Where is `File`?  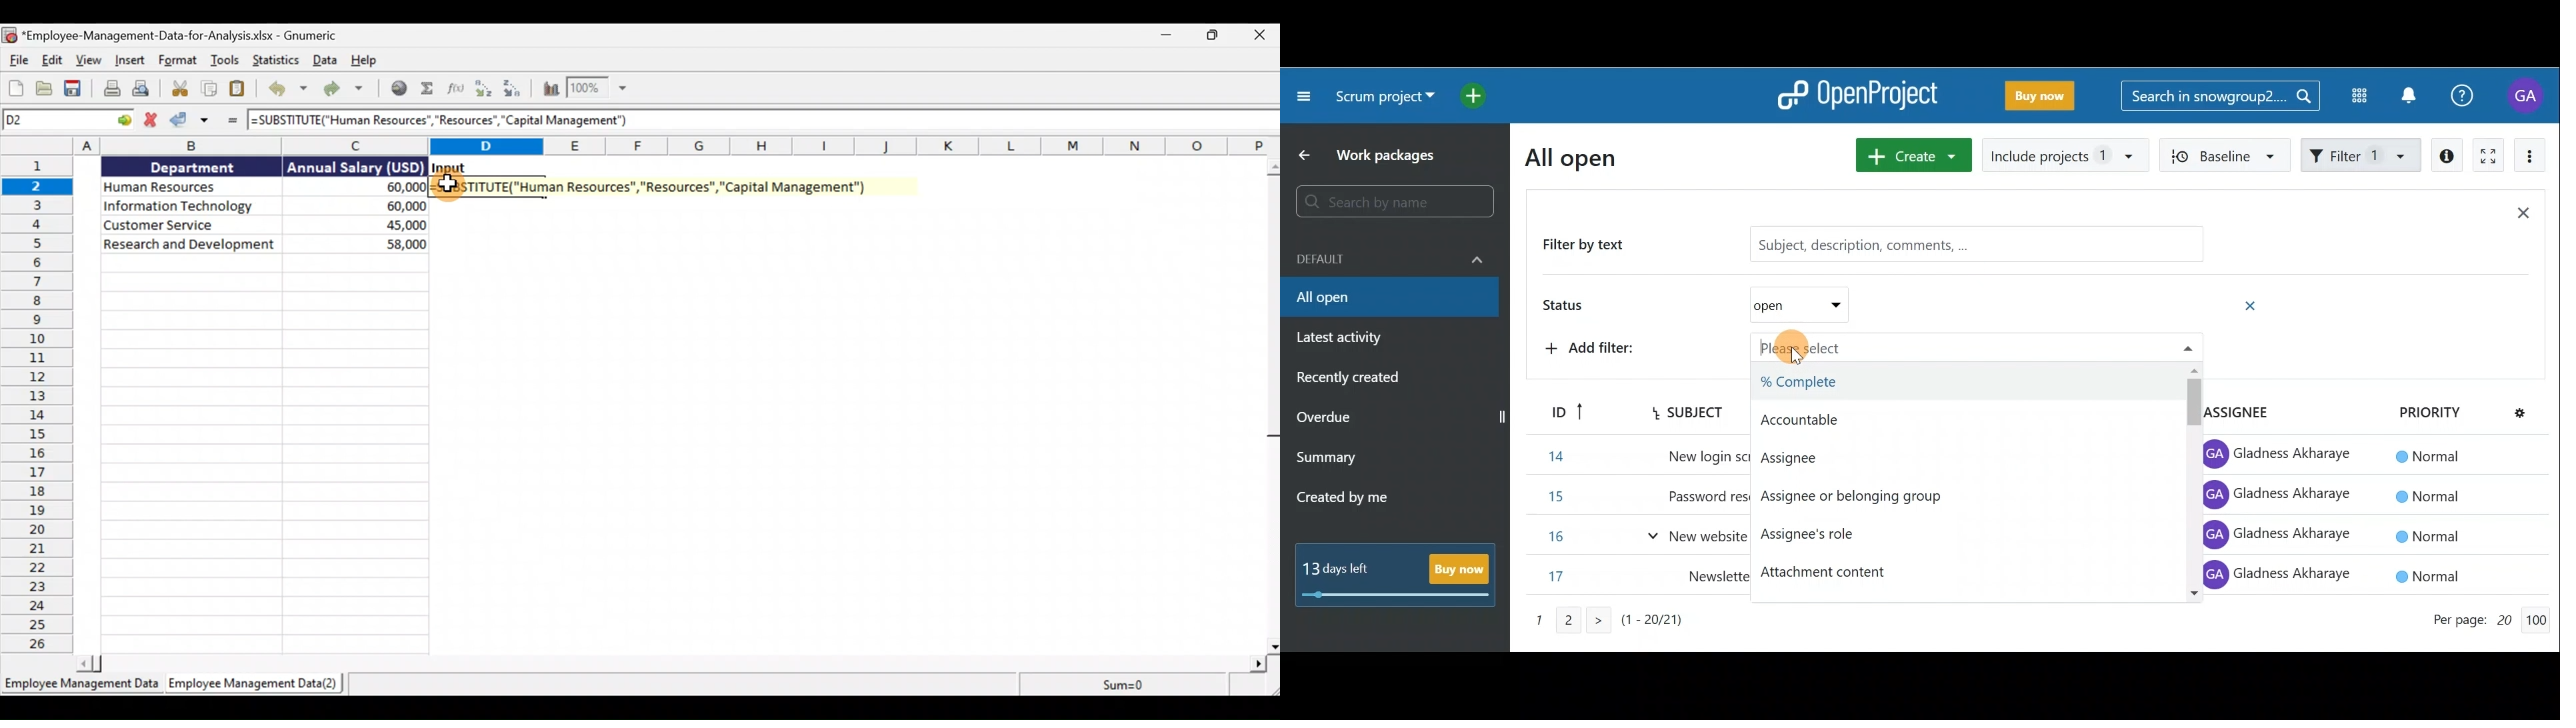
File is located at coordinates (19, 60).